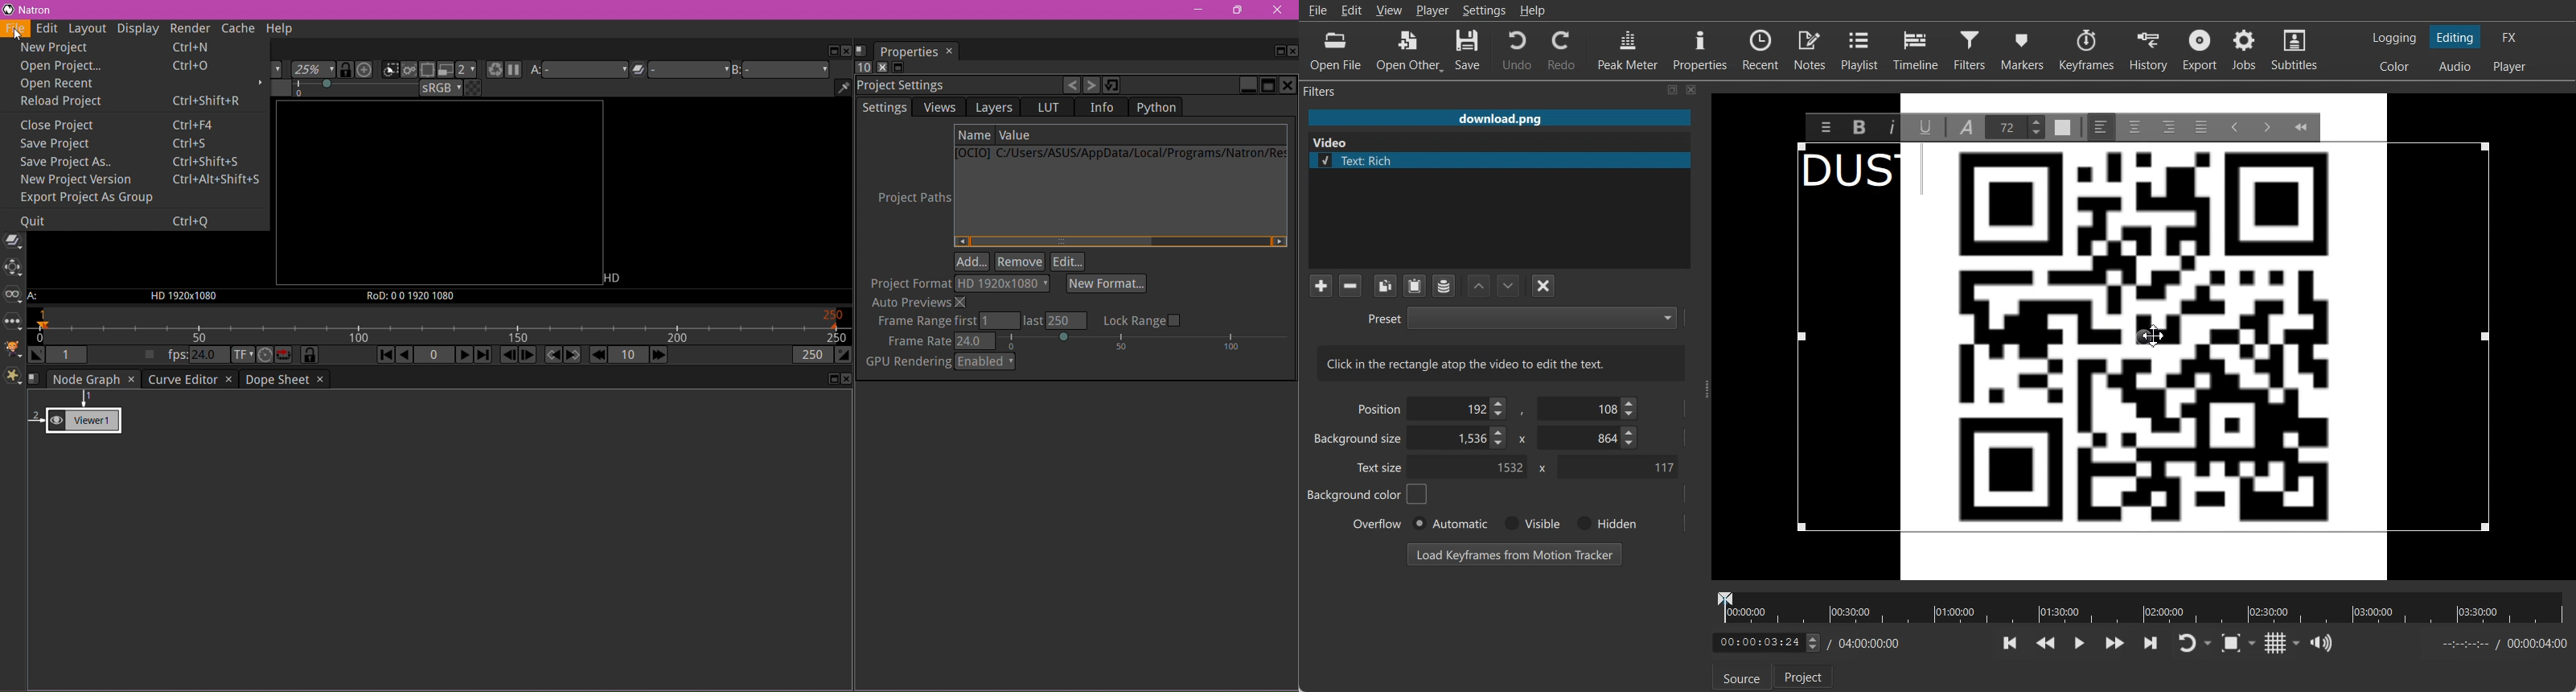 The height and width of the screenshot is (700, 2576). What do you see at coordinates (972, 262) in the screenshot?
I see `` at bounding box center [972, 262].